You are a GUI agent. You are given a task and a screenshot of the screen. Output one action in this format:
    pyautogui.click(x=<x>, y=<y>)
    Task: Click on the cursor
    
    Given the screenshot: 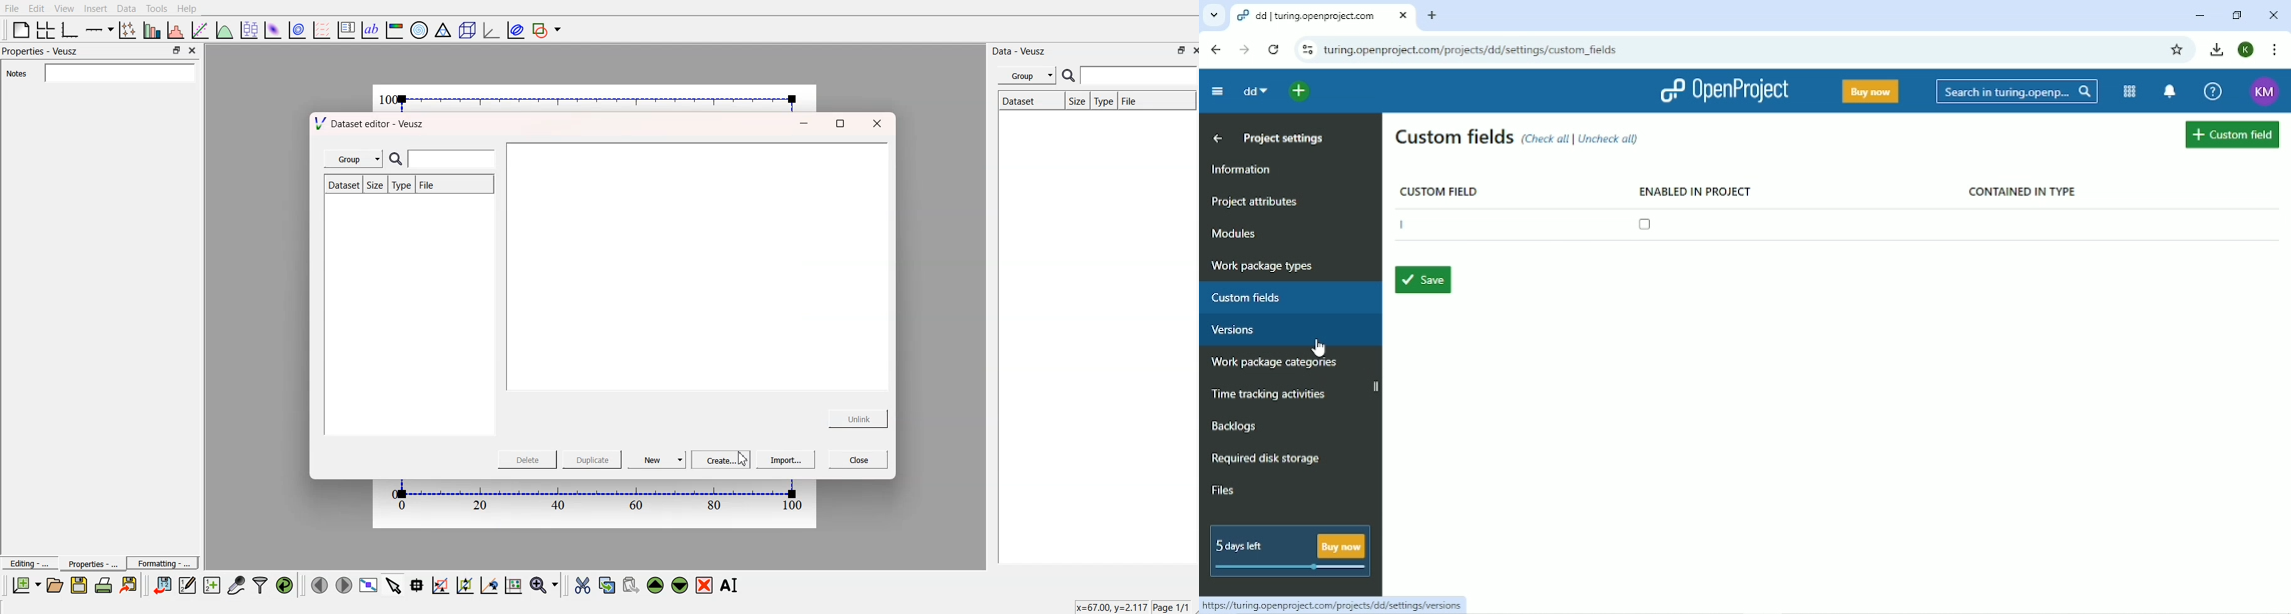 What is the action you would take?
    pyautogui.click(x=1328, y=345)
    